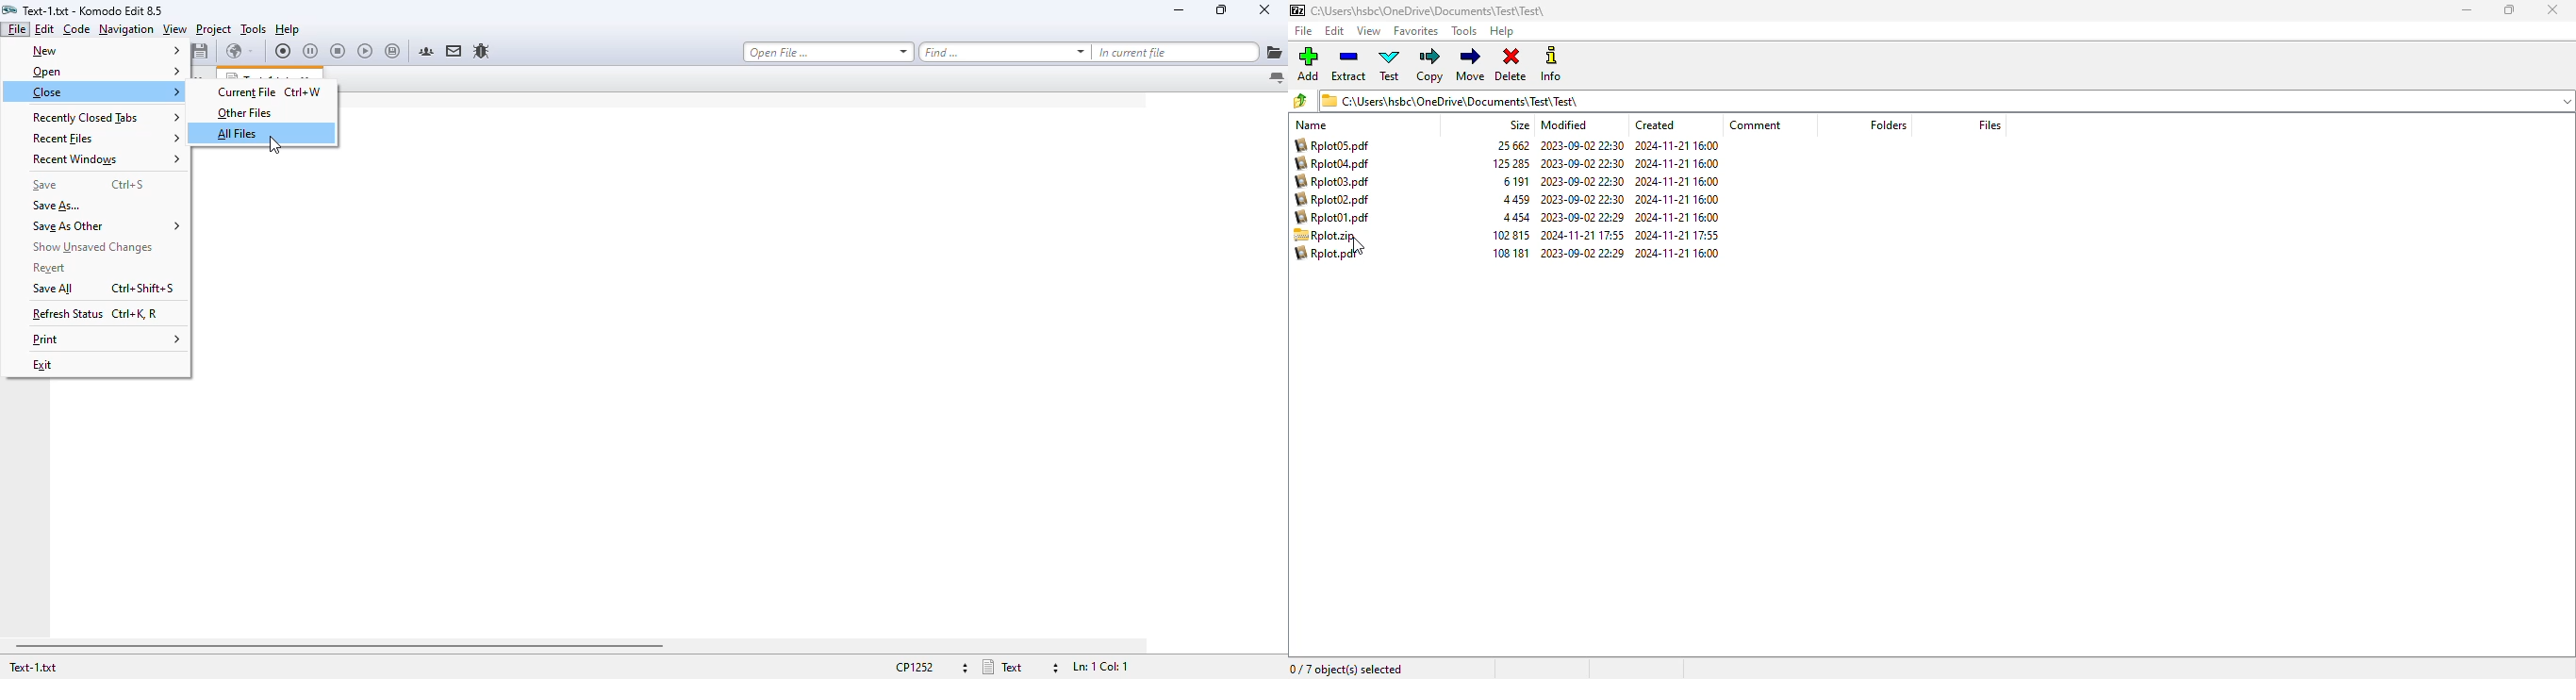  What do you see at coordinates (1347, 64) in the screenshot?
I see `extract` at bounding box center [1347, 64].